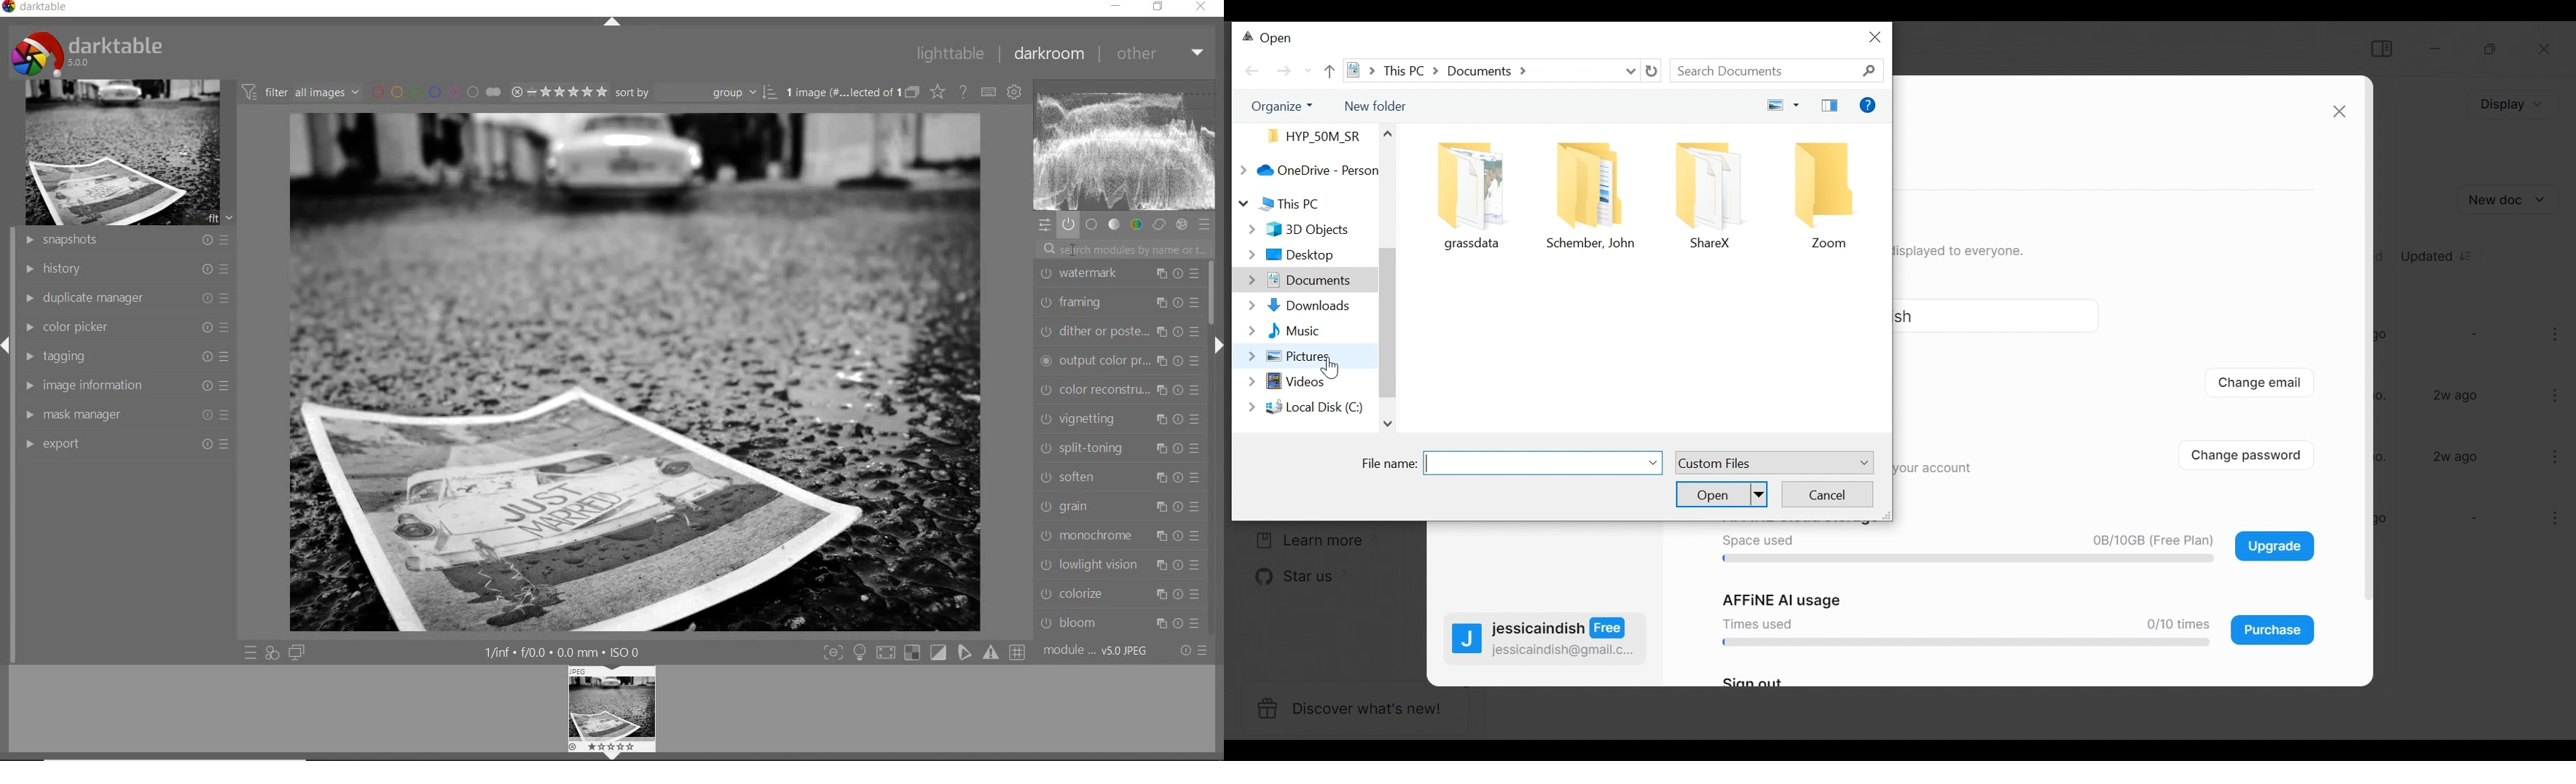 This screenshot has width=2576, height=784. Describe the element at coordinates (1117, 421) in the screenshot. I see `vignetting` at that location.